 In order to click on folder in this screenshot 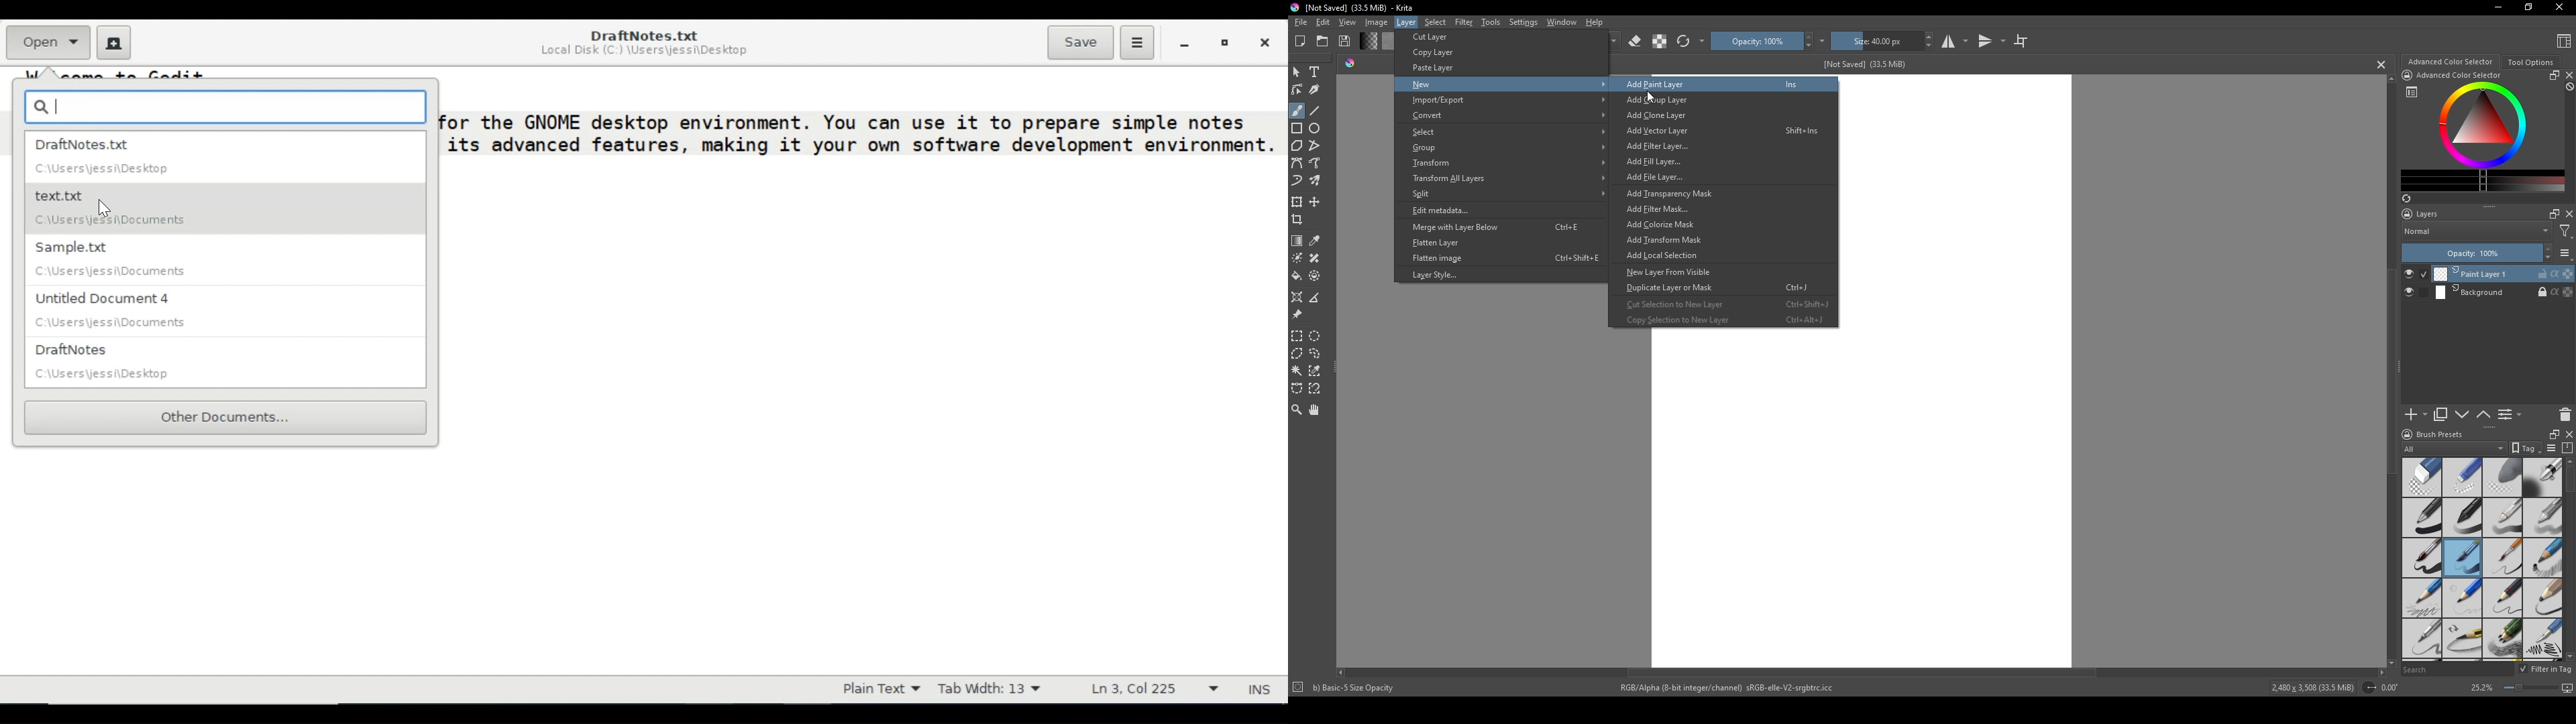, I will do `click(1322, 42)`.